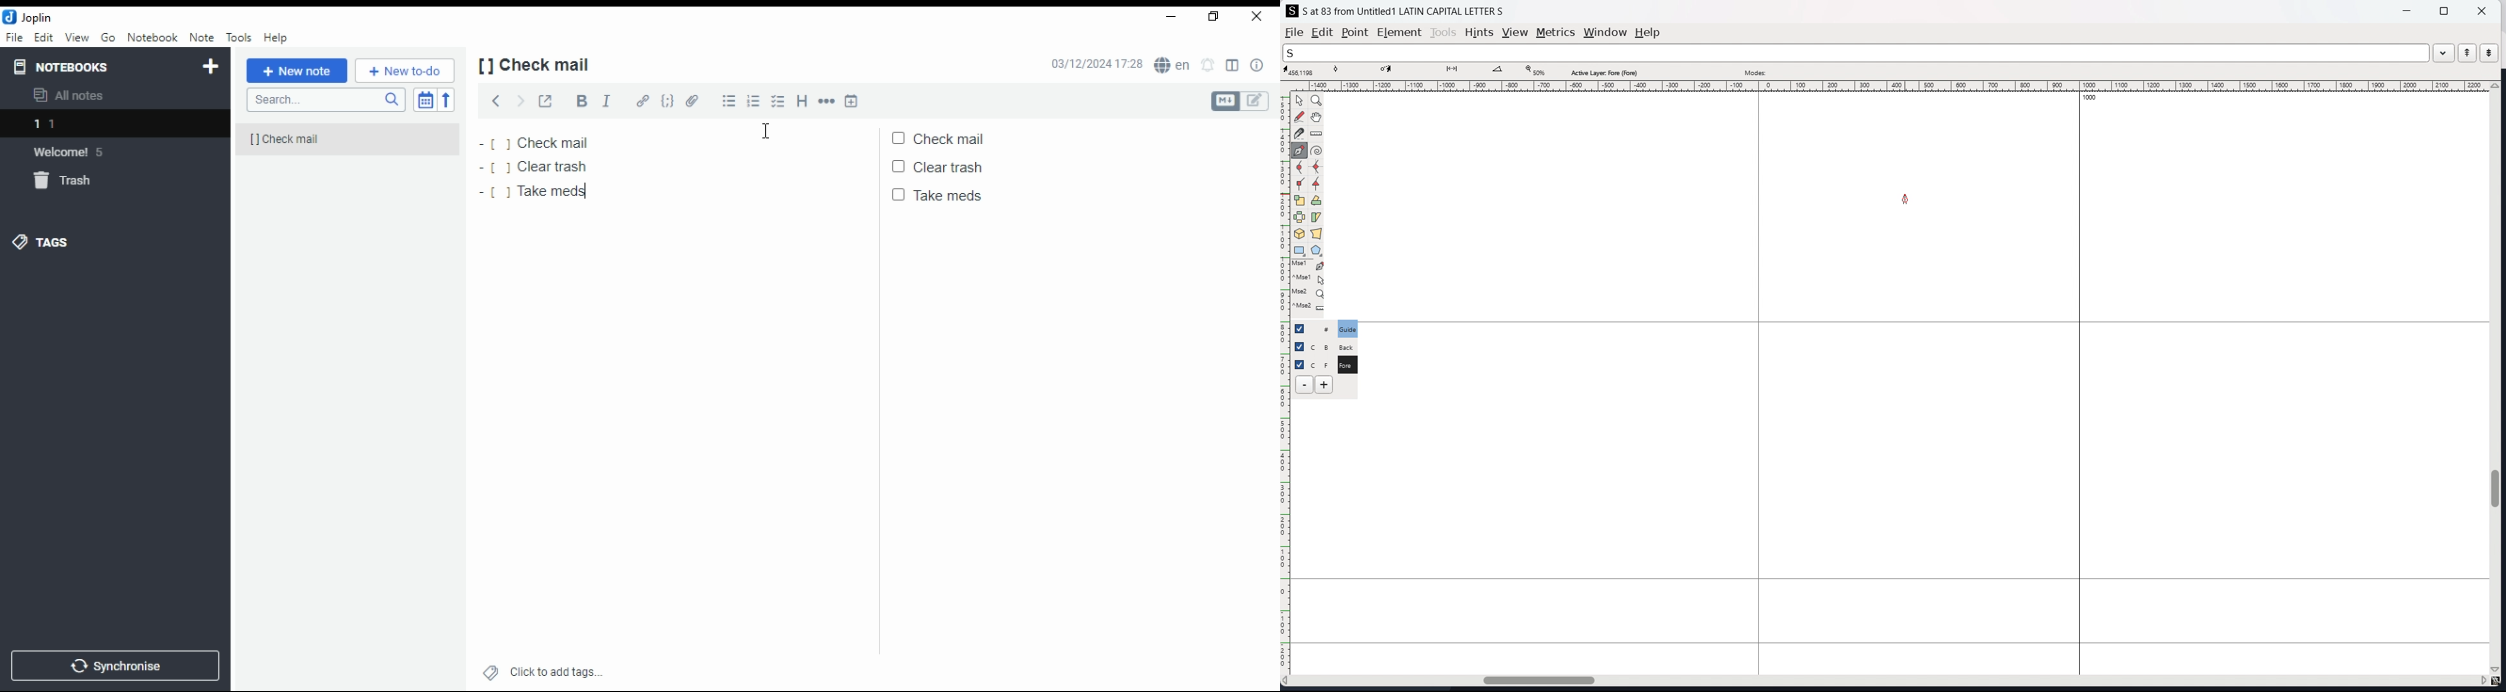  I want to click on tools, so click(1444, 32).